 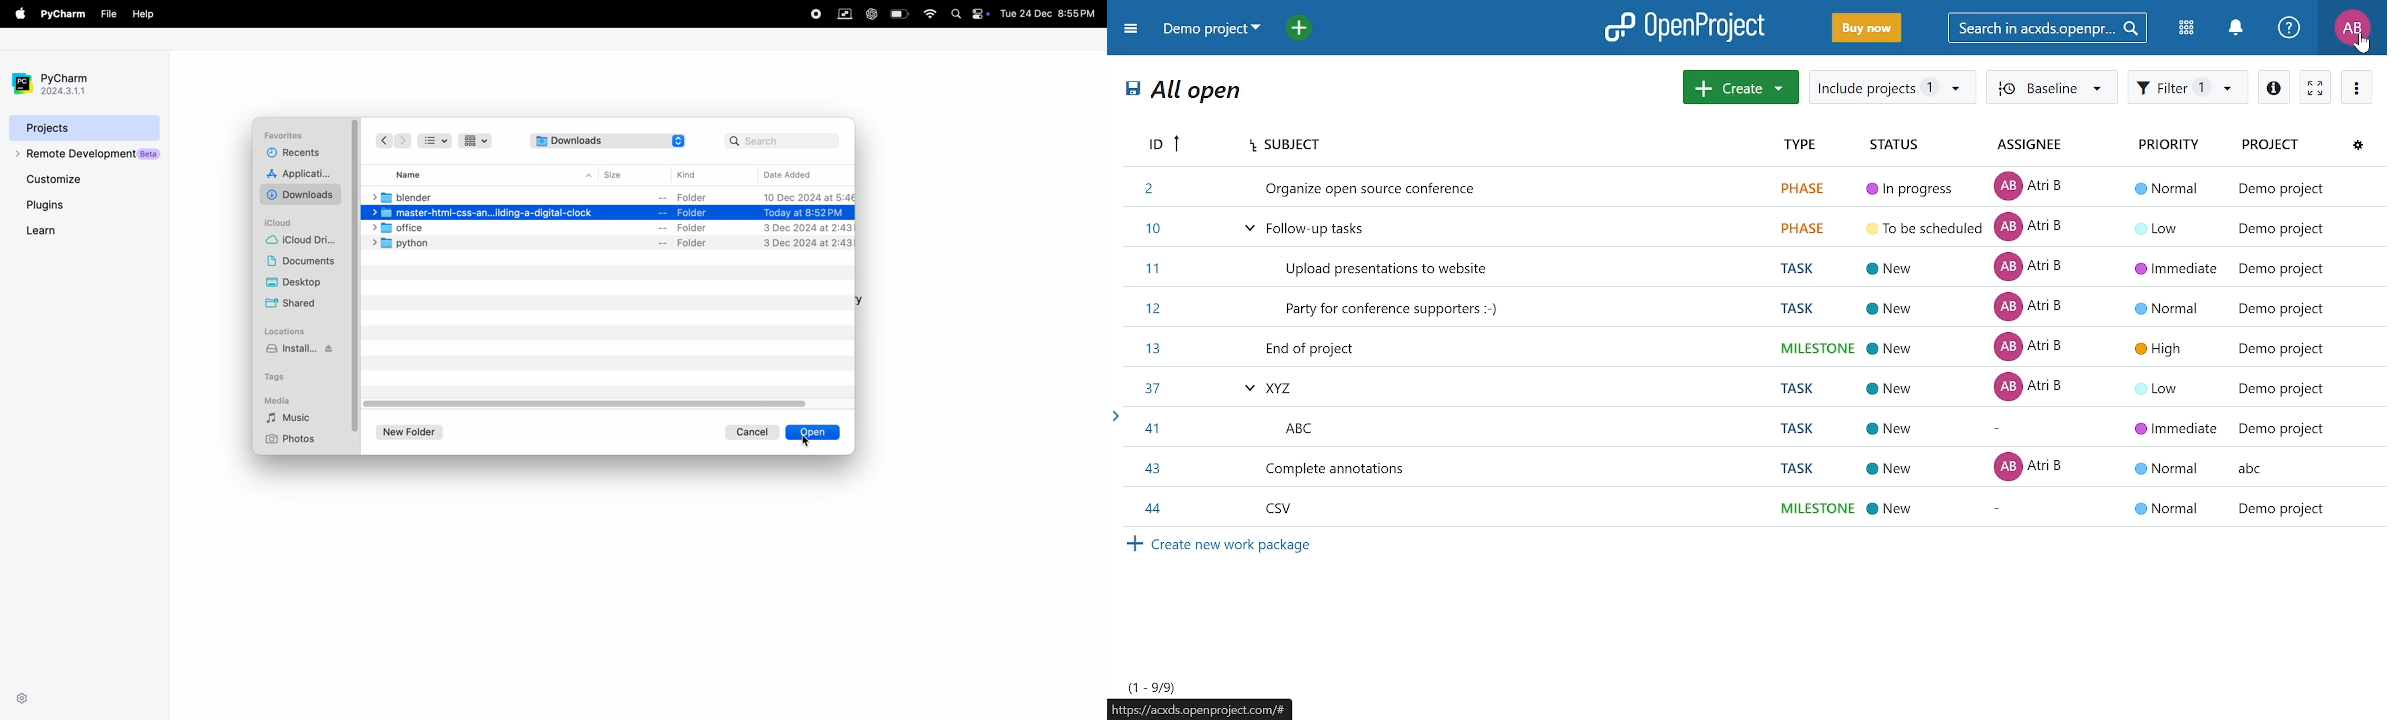 What do you see at coordinates (2050, 86) in the screenshot?
I see `baseline` at bounding box center [2050, 86].